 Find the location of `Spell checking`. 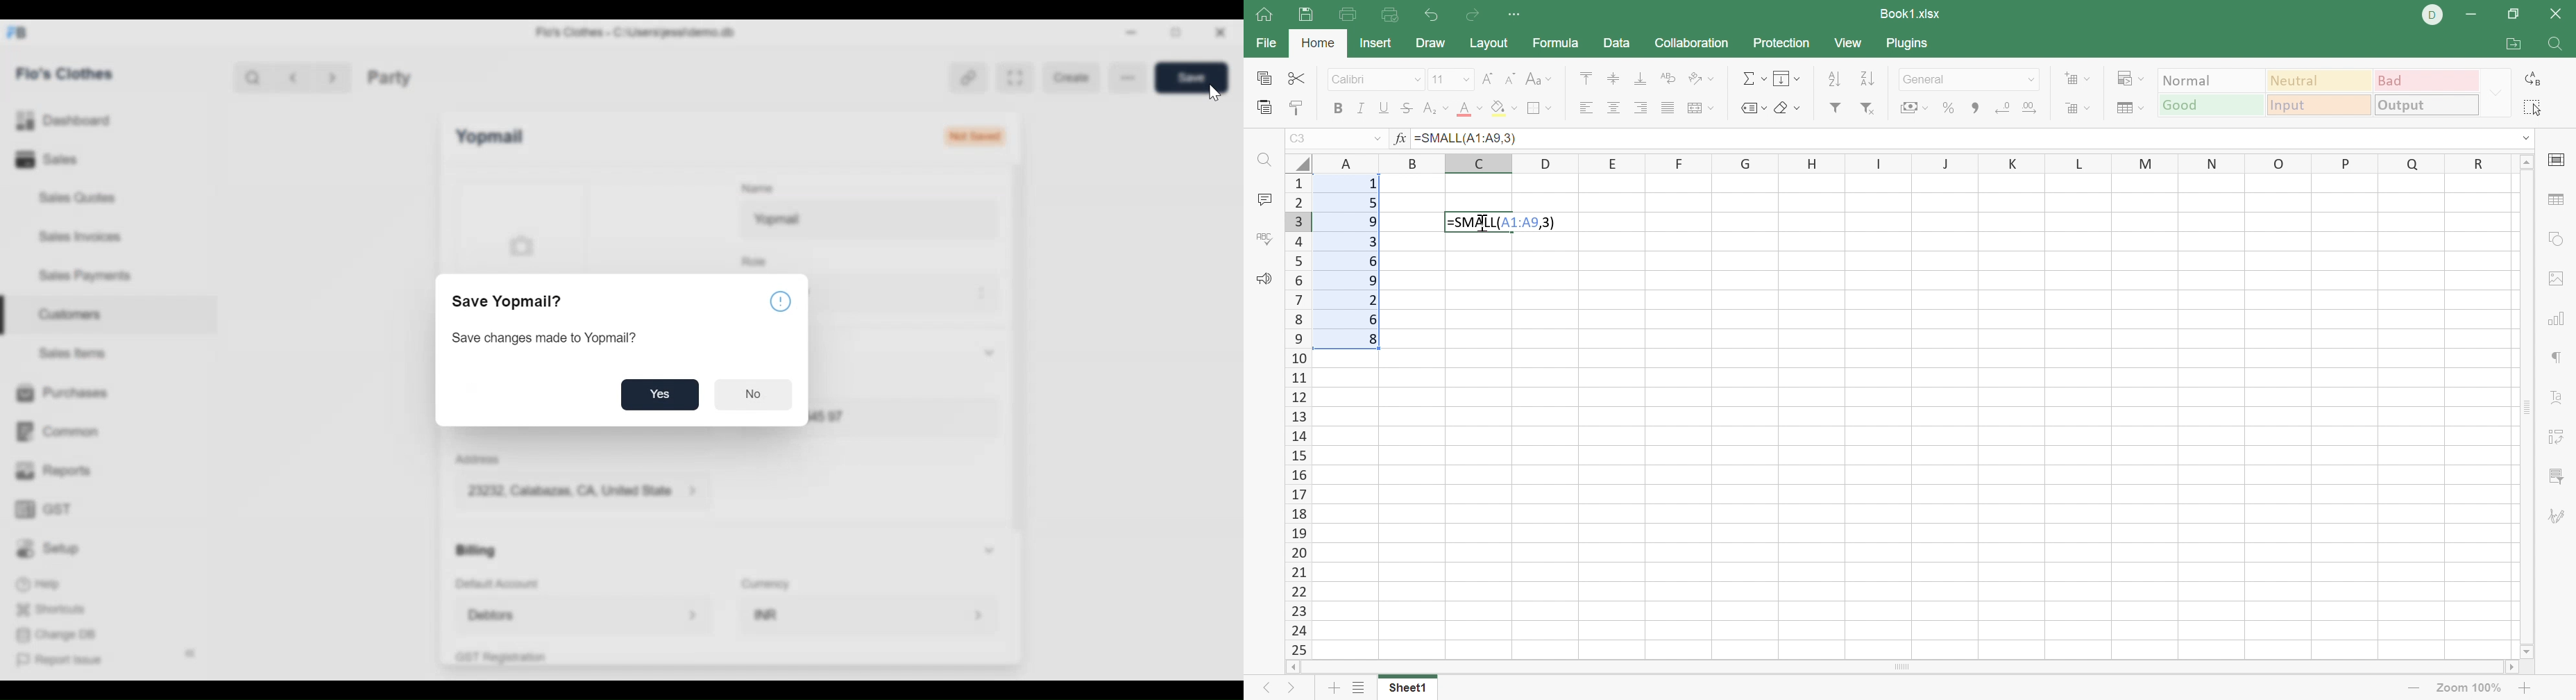

Spell checking is located at coordinates (1268, 237).